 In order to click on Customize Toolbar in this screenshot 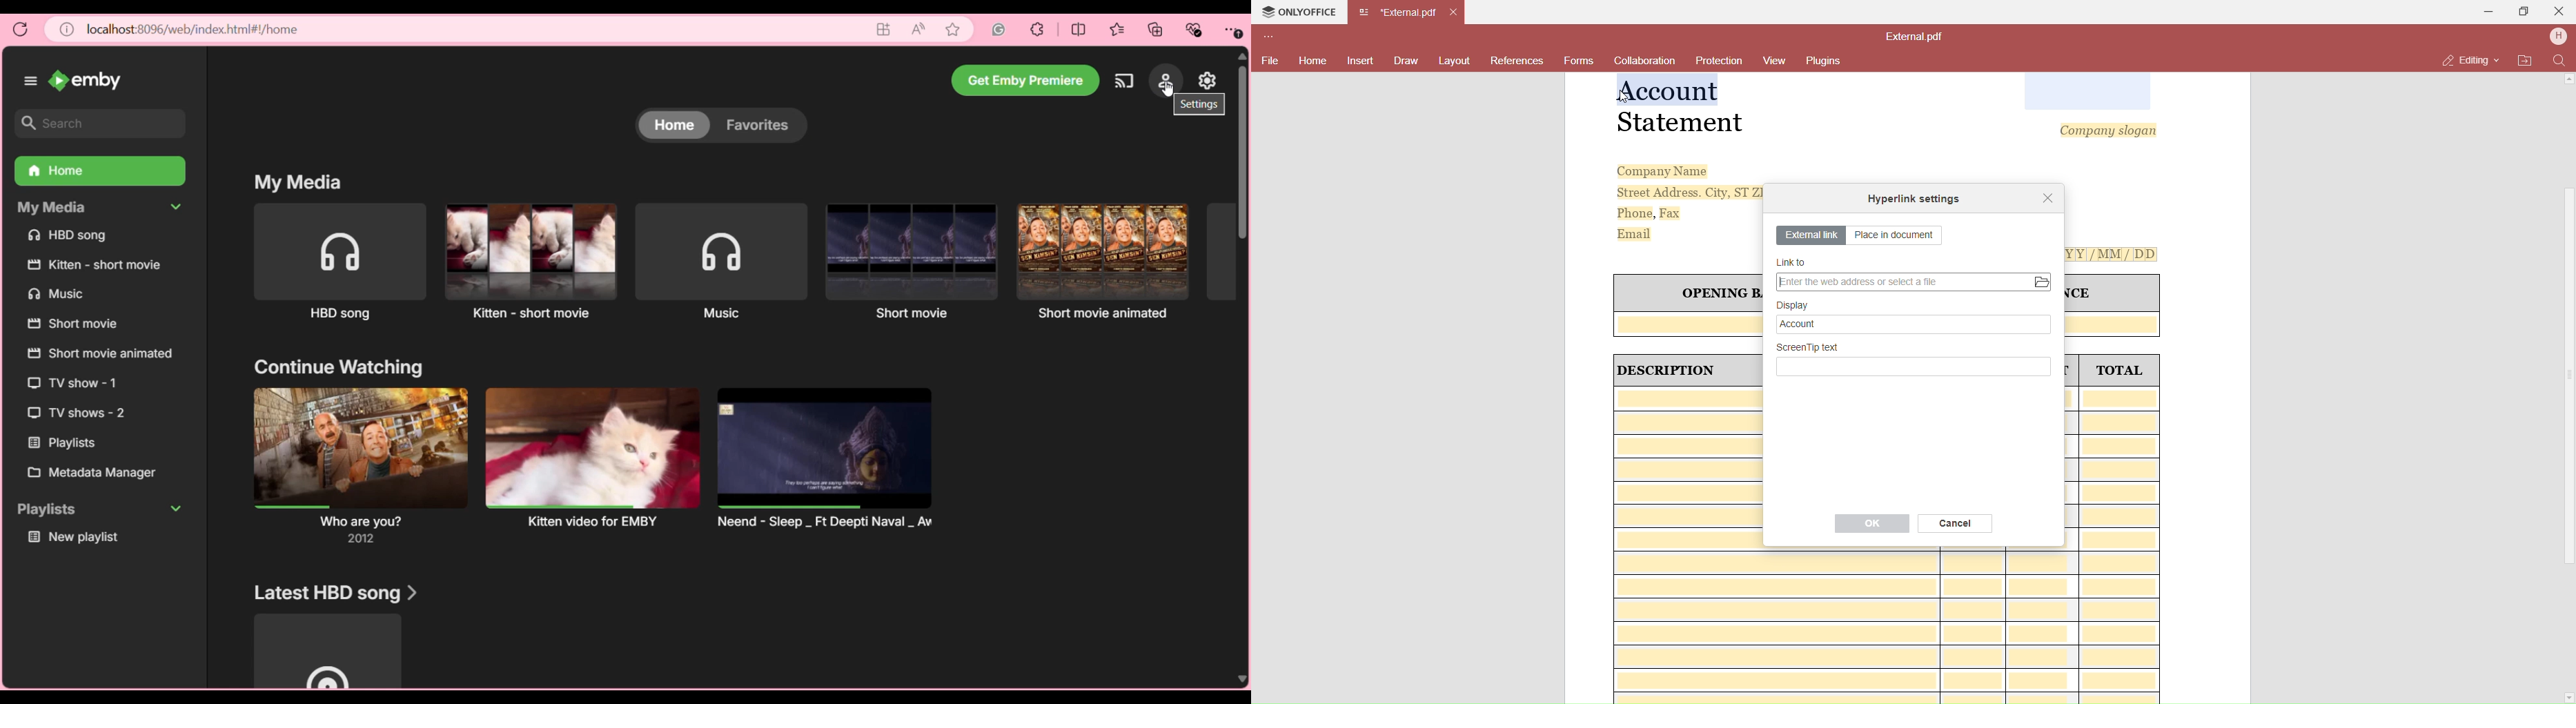, I will do `click(1275, 37)`.